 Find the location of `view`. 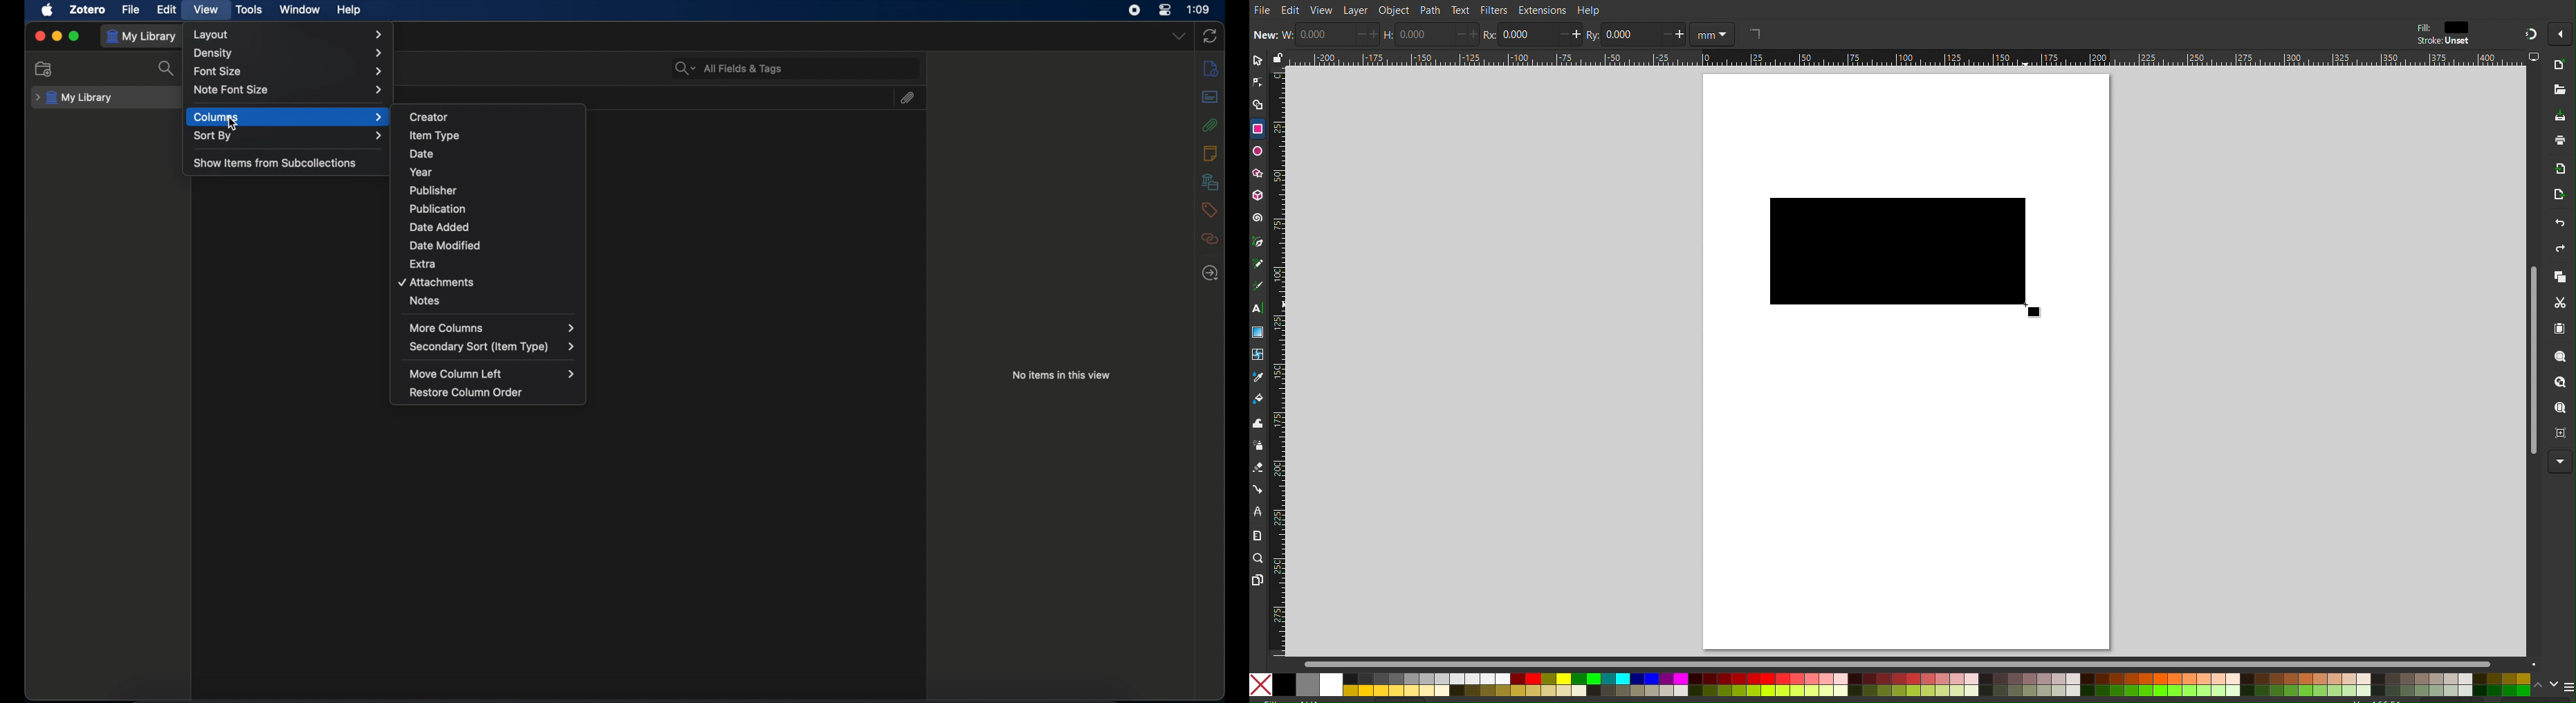

view is located at coordinates (204, 9).